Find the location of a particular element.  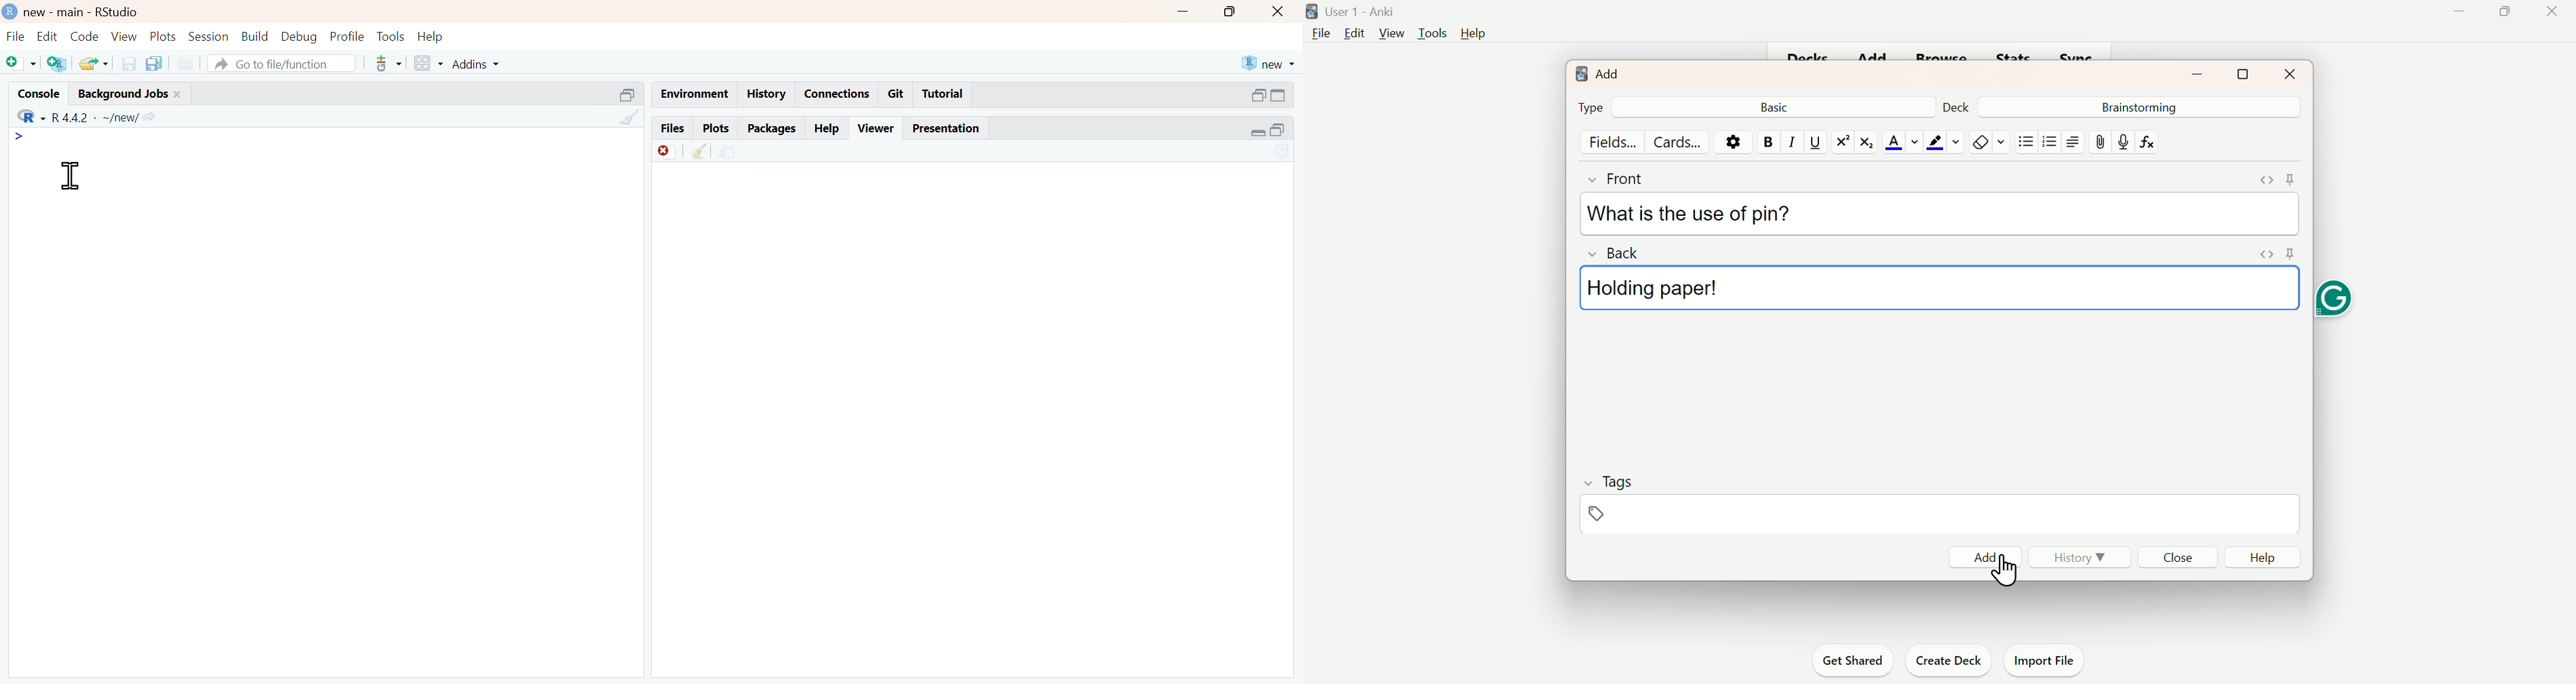

view the current working directory is located at coordinates (150, 118).